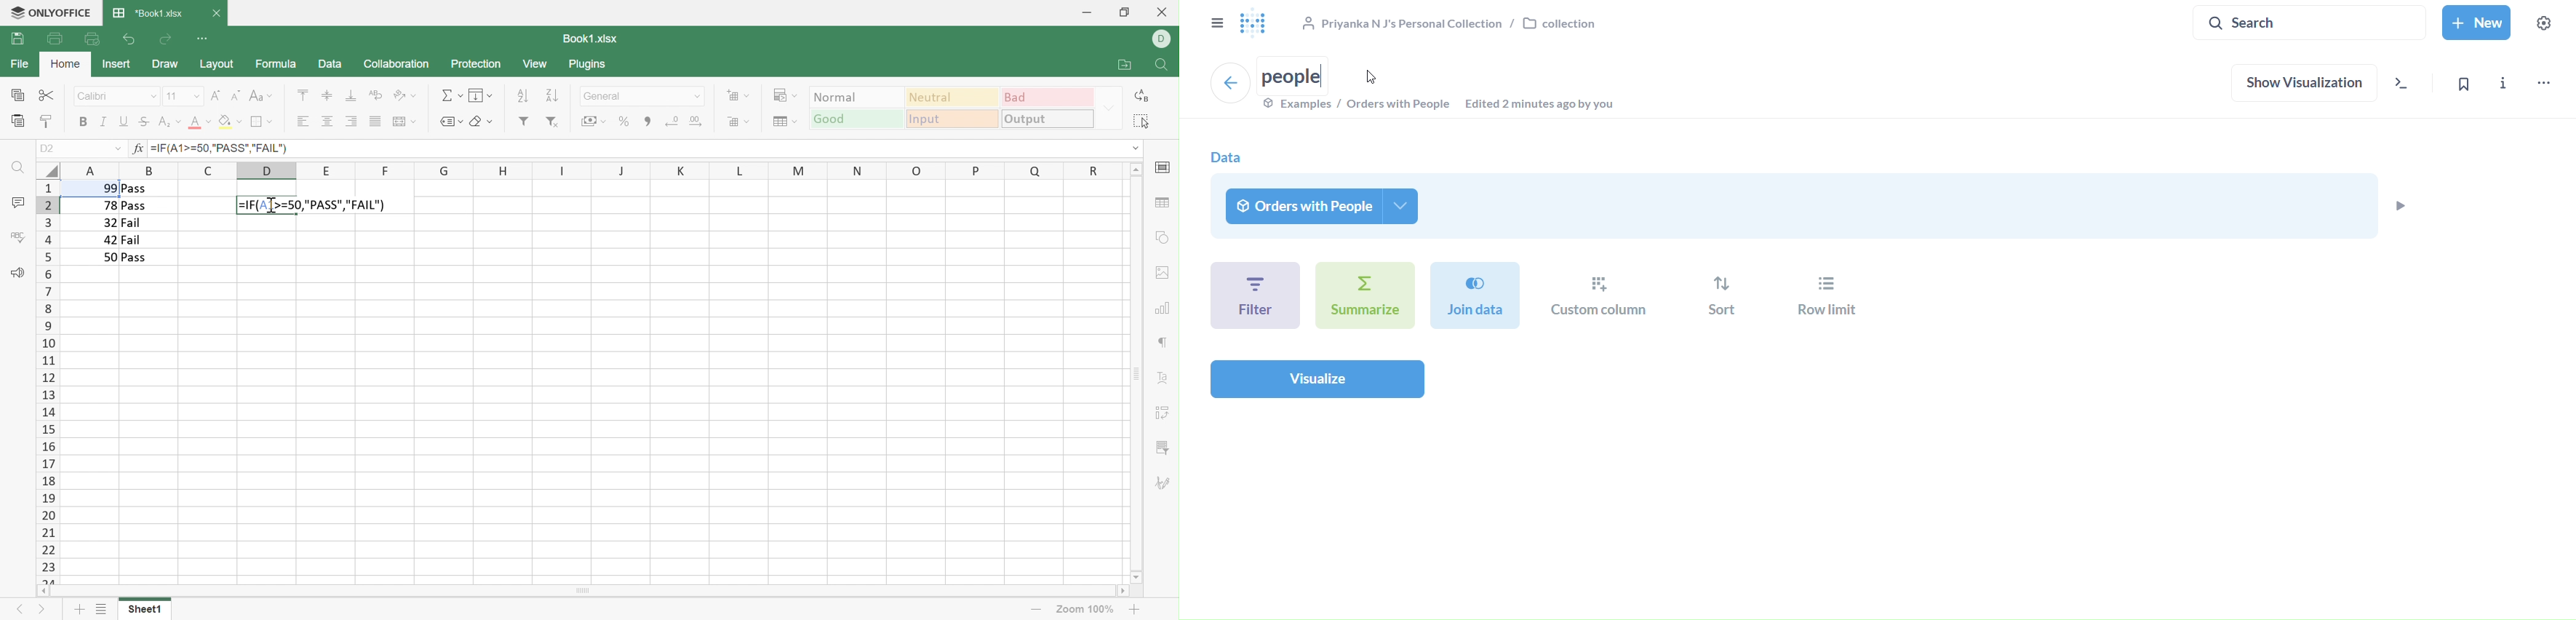  What do you see at coordinates (20, 63) in the screenshot?
I see `File` at bounding box center [20, 63].